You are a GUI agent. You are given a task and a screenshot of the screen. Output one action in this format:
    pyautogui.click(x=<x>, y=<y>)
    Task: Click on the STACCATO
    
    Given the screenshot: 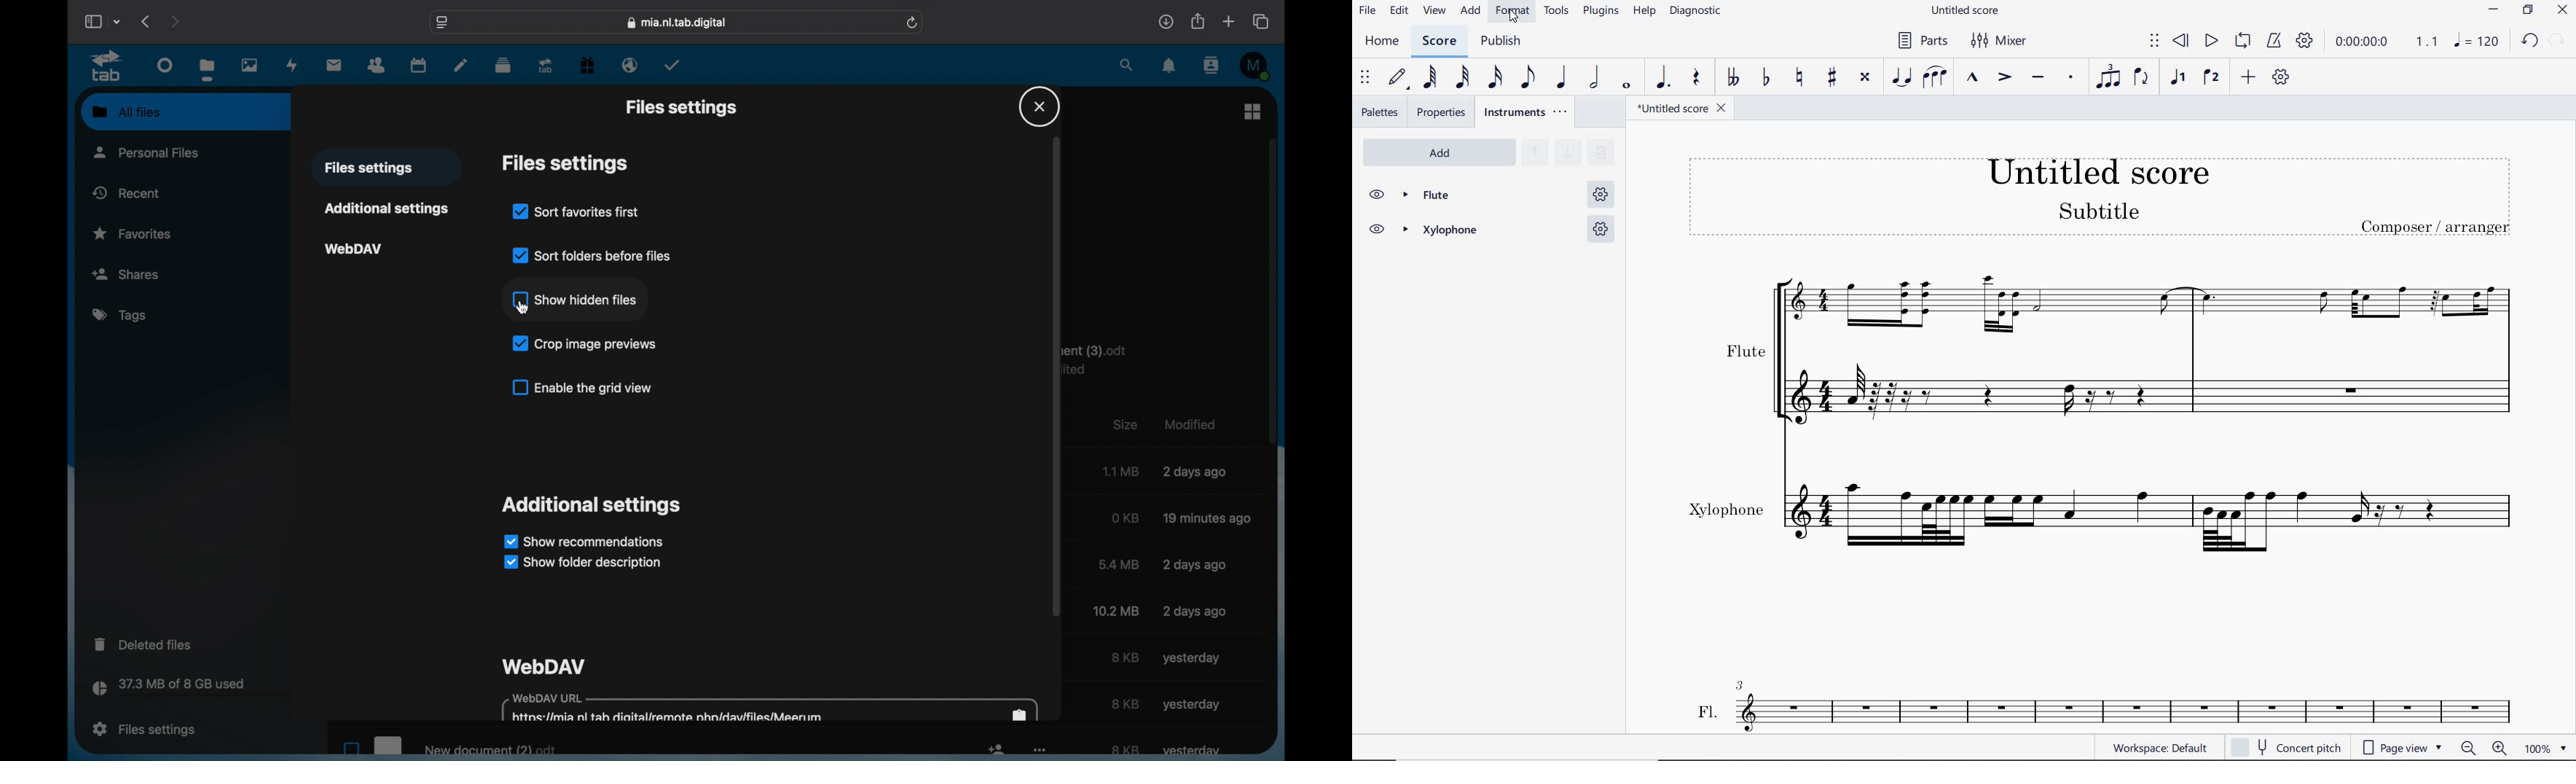 What is the action you would take?
    pyautogui.click(x=2070, y=77)
    